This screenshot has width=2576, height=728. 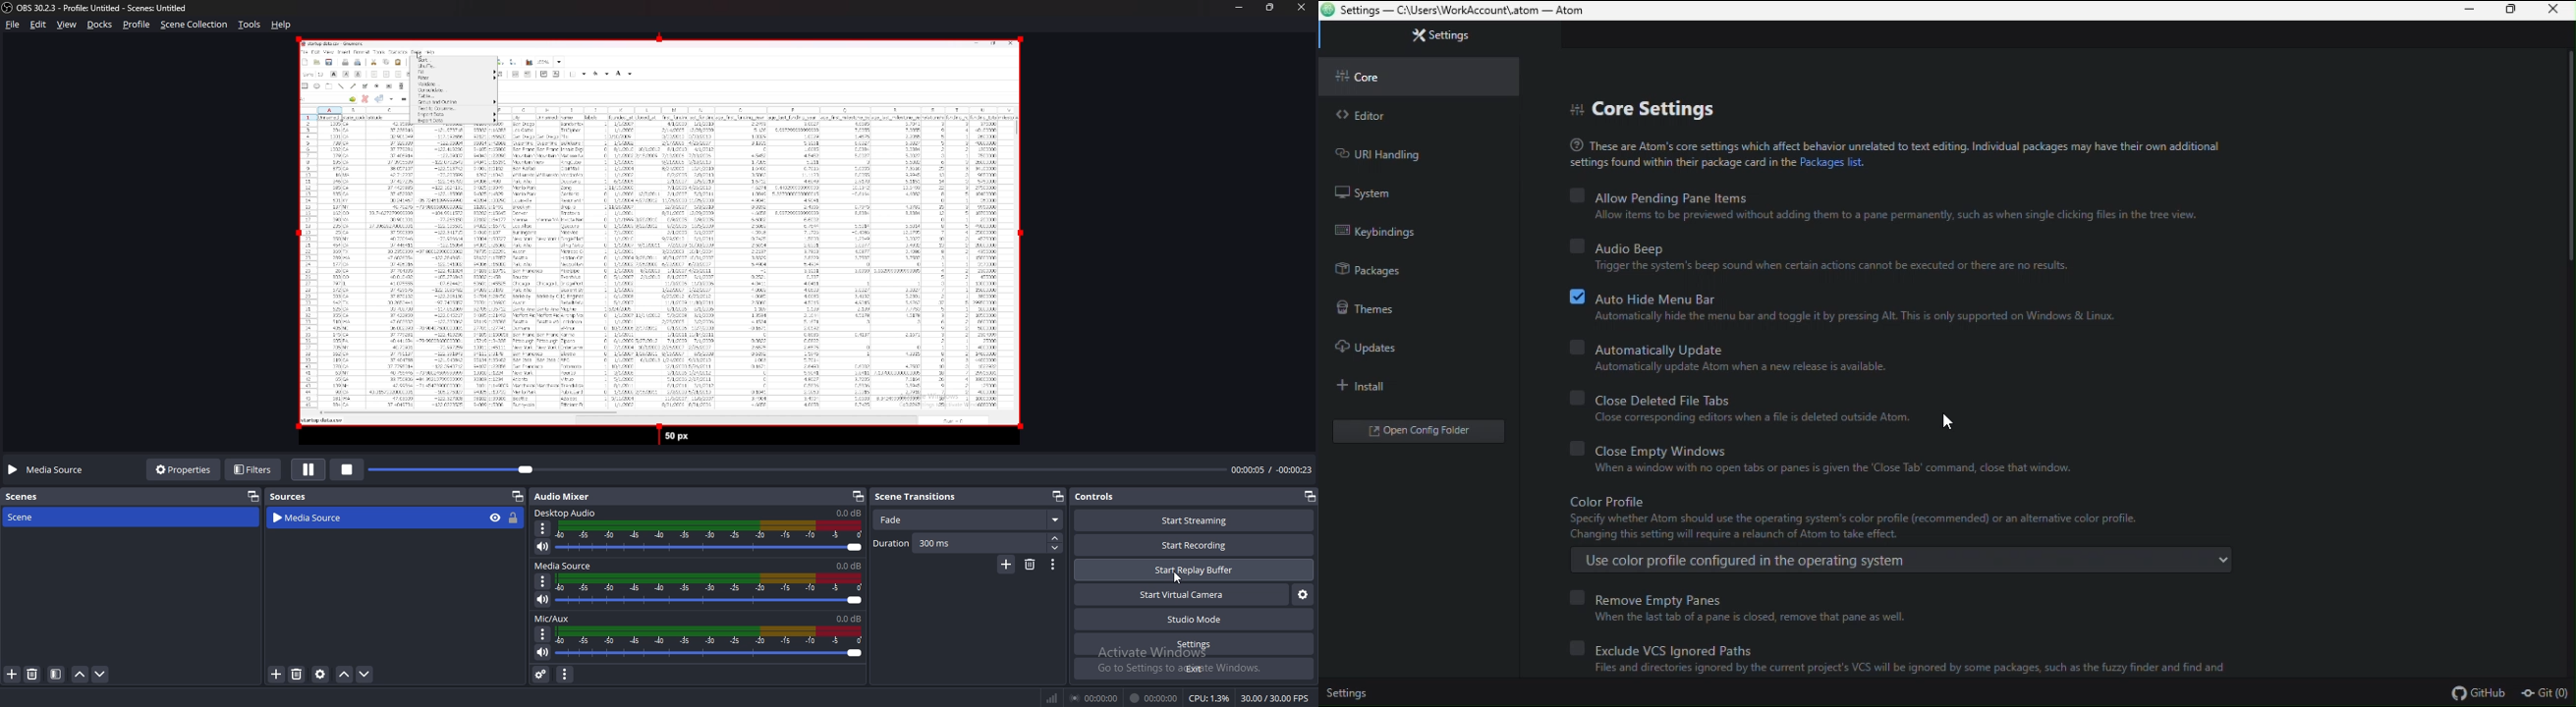 What do you see at coordinates (544, 651) in the screenshot?
I see `mute` at bounding box center [544, 651].